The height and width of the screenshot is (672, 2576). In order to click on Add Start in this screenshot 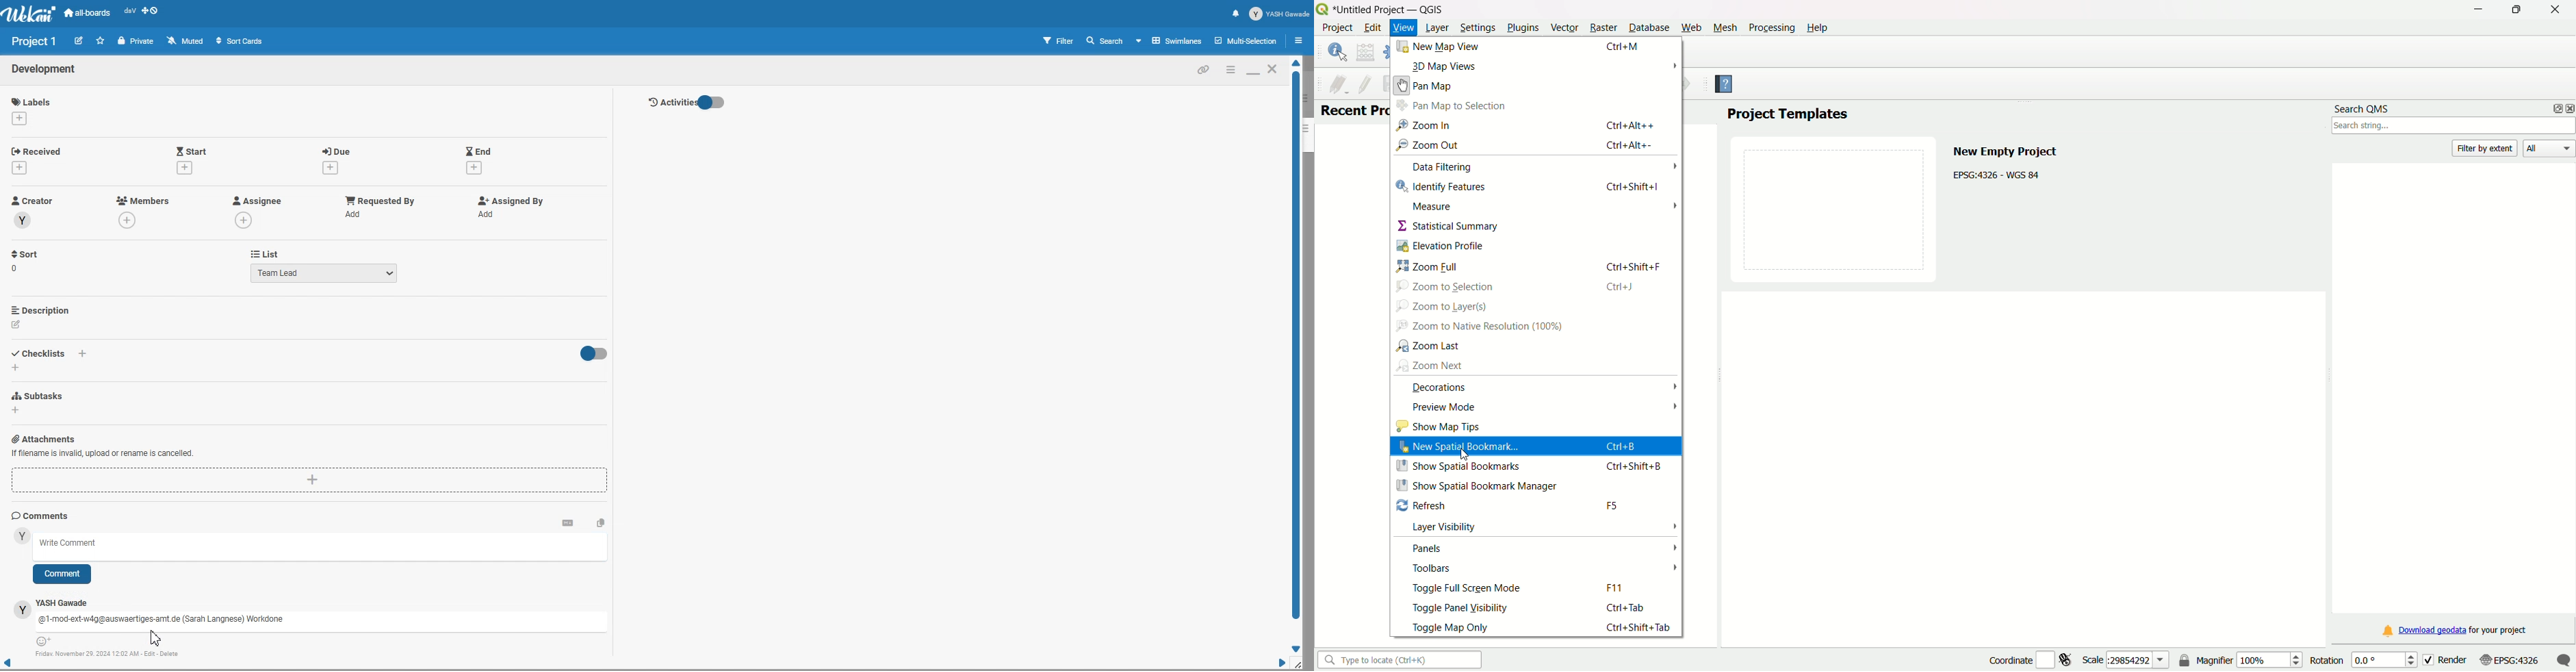, I will do `click(192, 150)`.